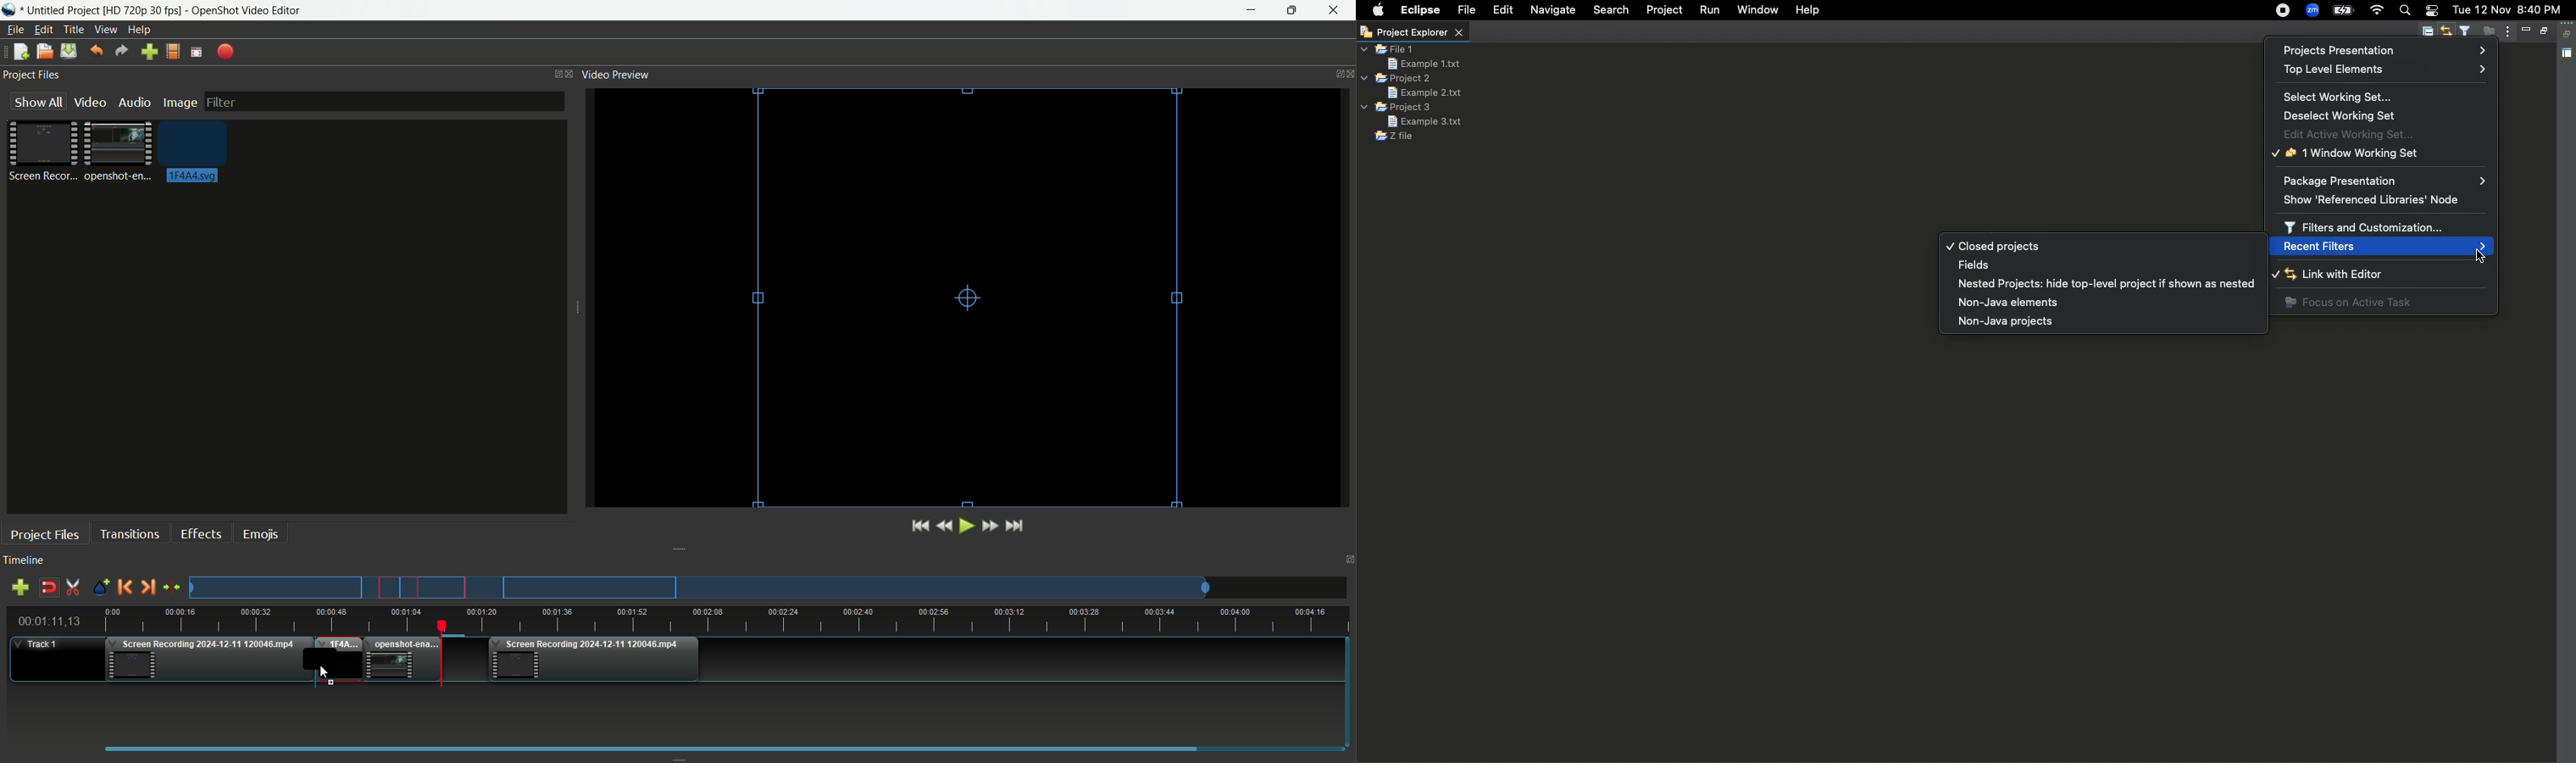  I want to click on Project 3, so click(1398, 108).